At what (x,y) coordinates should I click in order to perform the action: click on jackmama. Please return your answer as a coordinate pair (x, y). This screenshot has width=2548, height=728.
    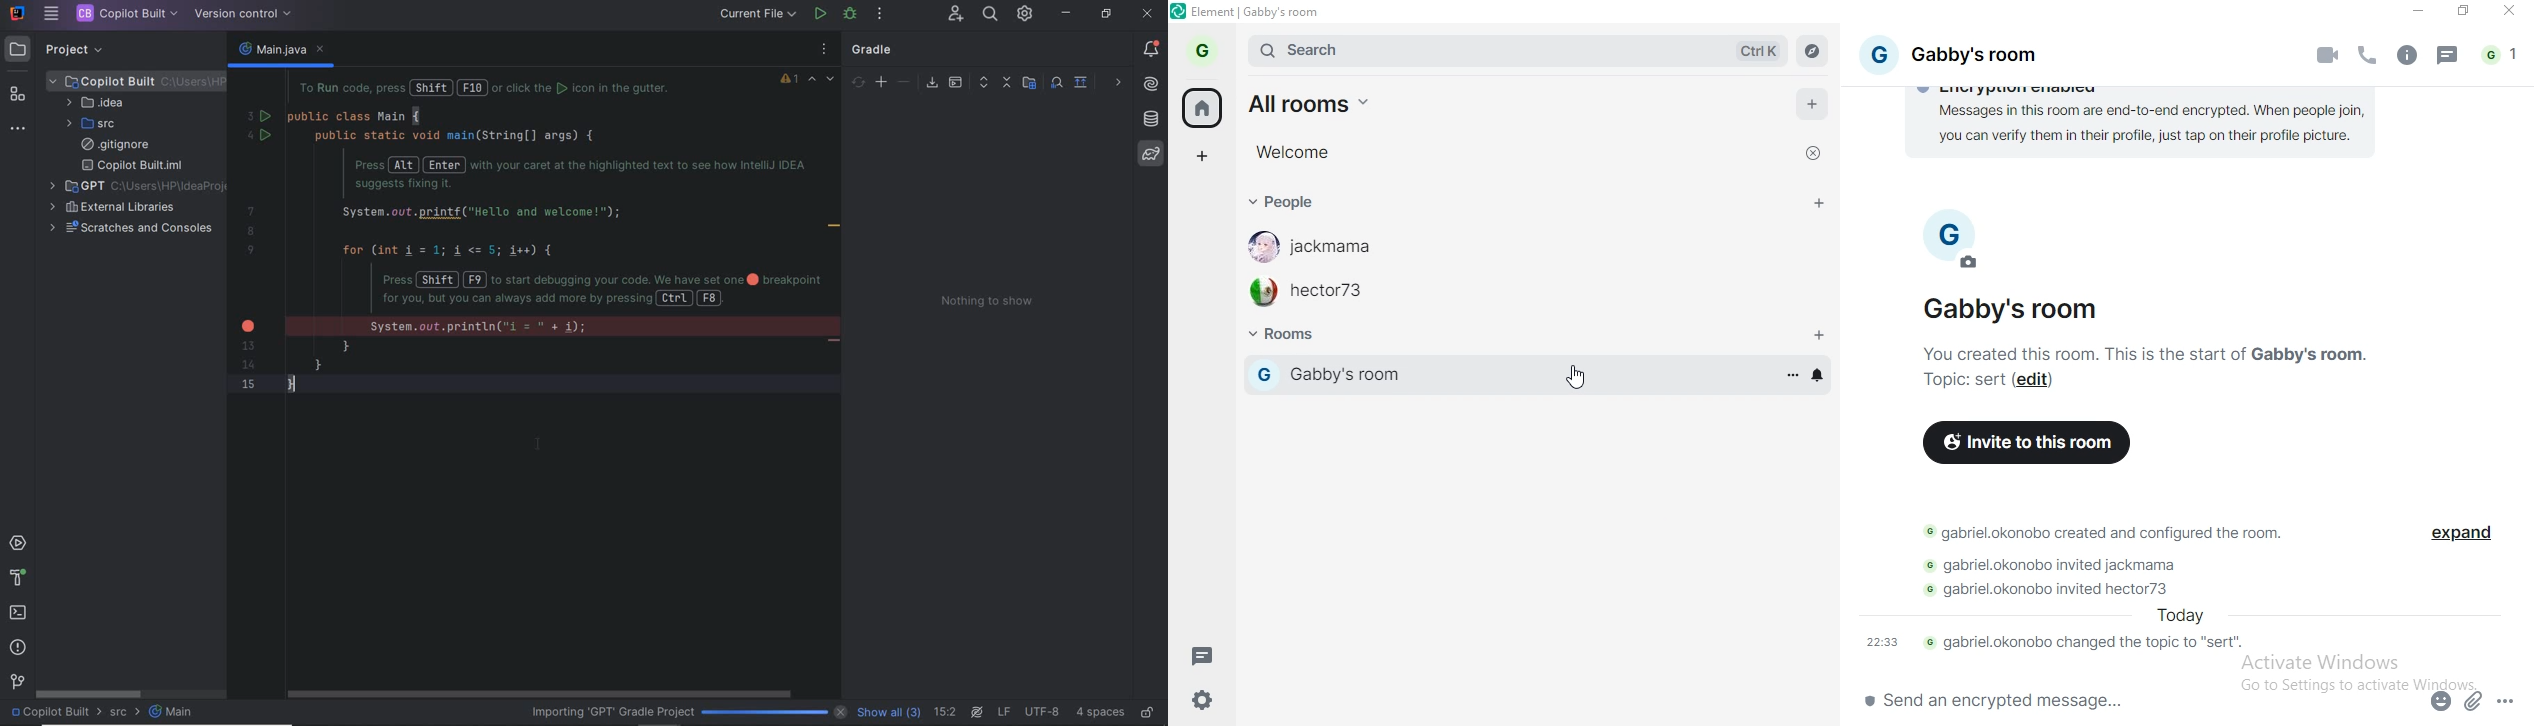
    Looking at the image, I should click on (1342, 246).